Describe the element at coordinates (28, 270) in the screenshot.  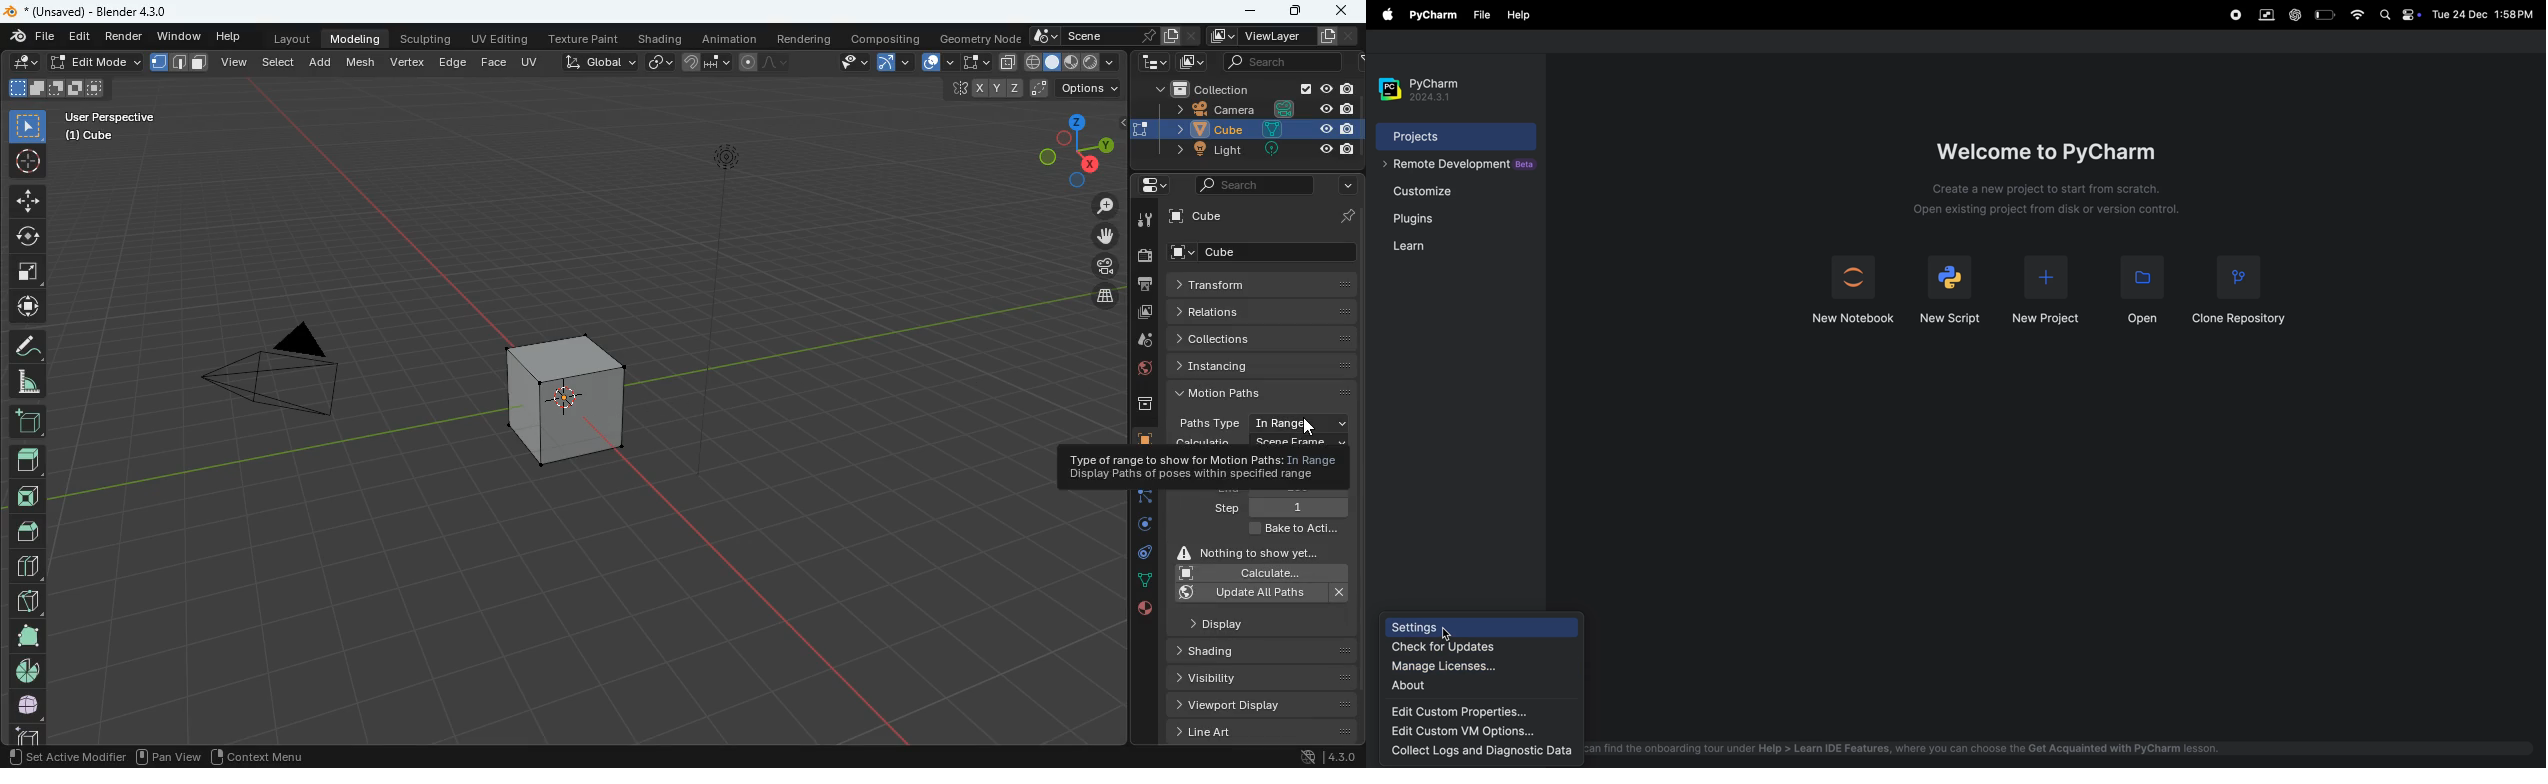
I see `fullscreen` at that location.